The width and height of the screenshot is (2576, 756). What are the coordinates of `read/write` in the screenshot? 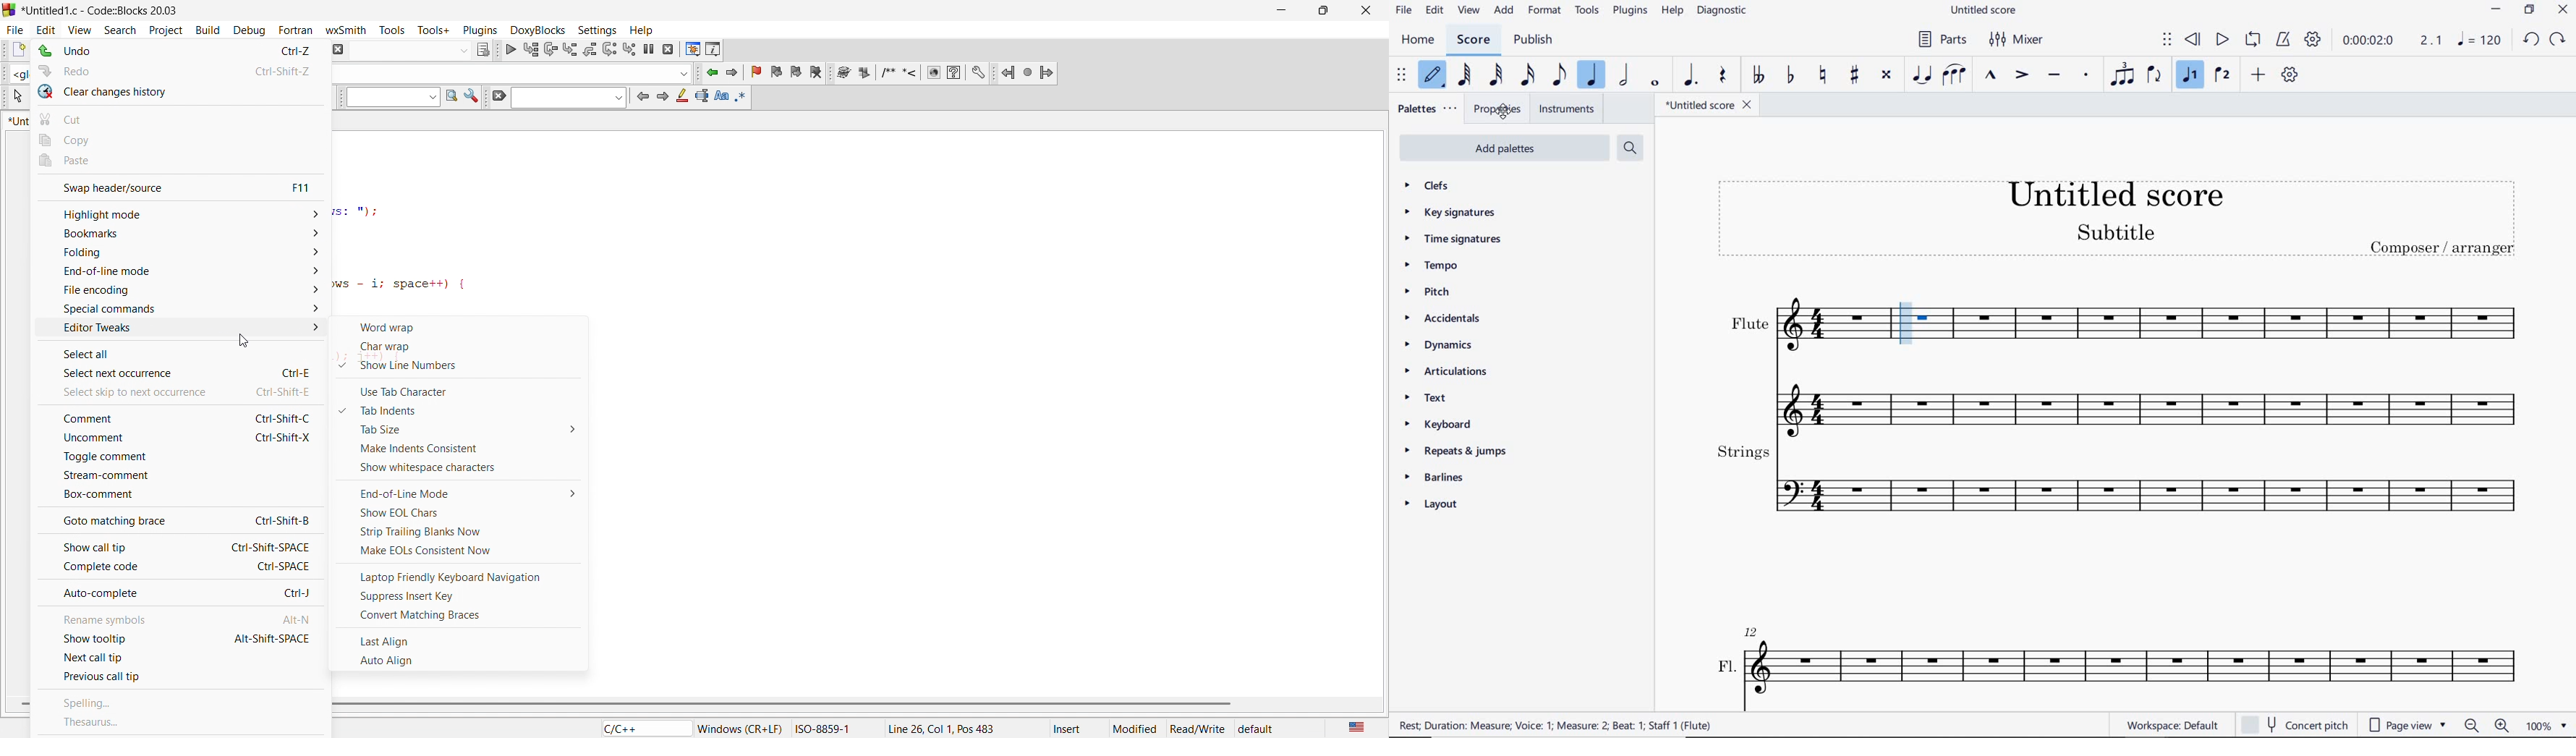 It's located at (1199, 727).